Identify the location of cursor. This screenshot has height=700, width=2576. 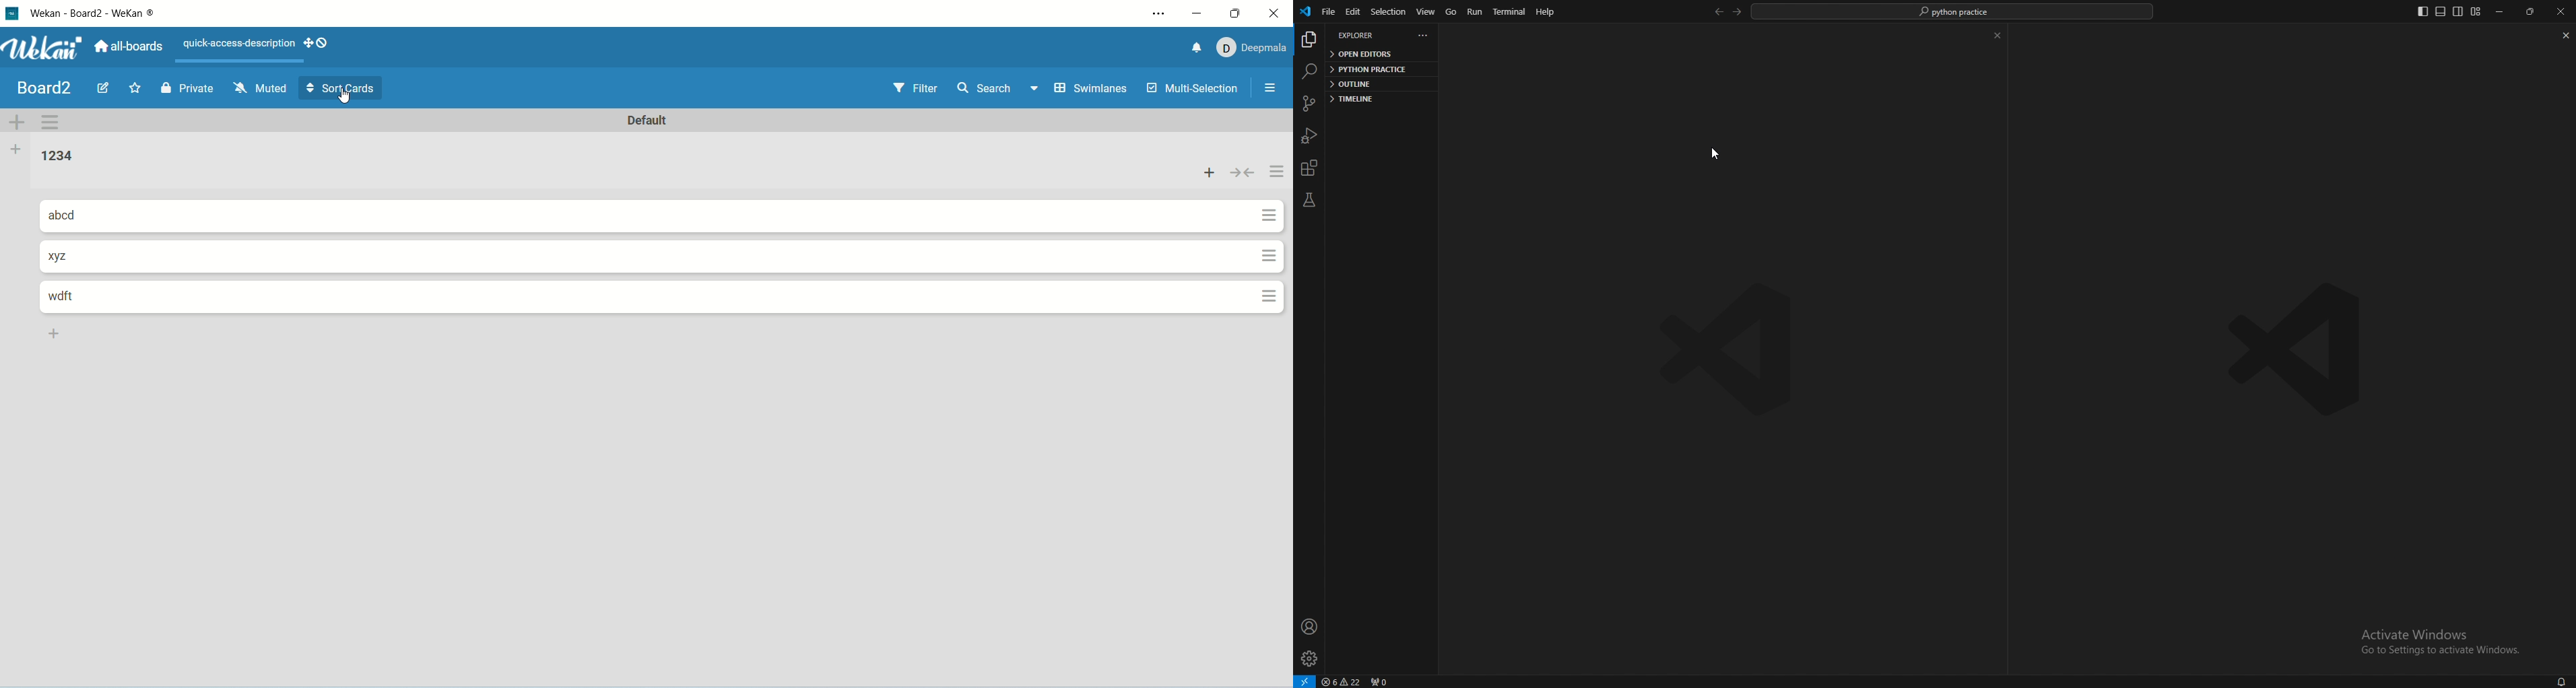
(348, 100).